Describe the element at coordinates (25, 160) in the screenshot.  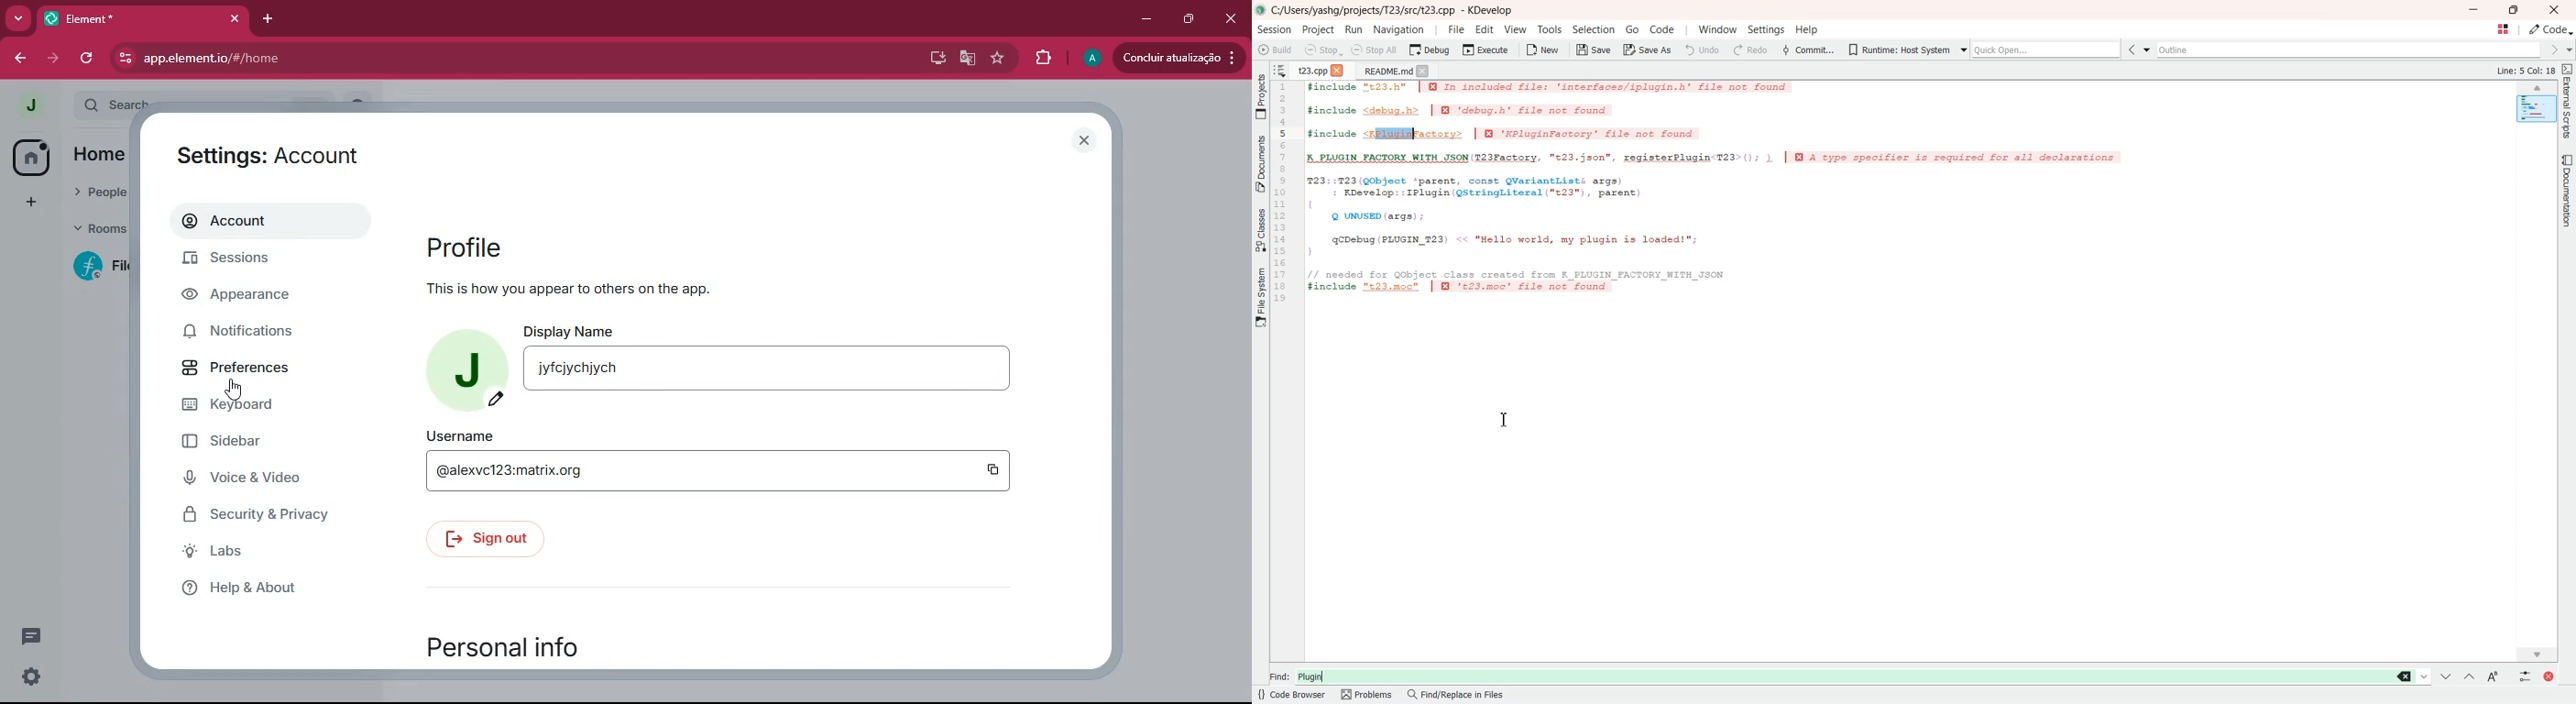
I see `home` at that location.